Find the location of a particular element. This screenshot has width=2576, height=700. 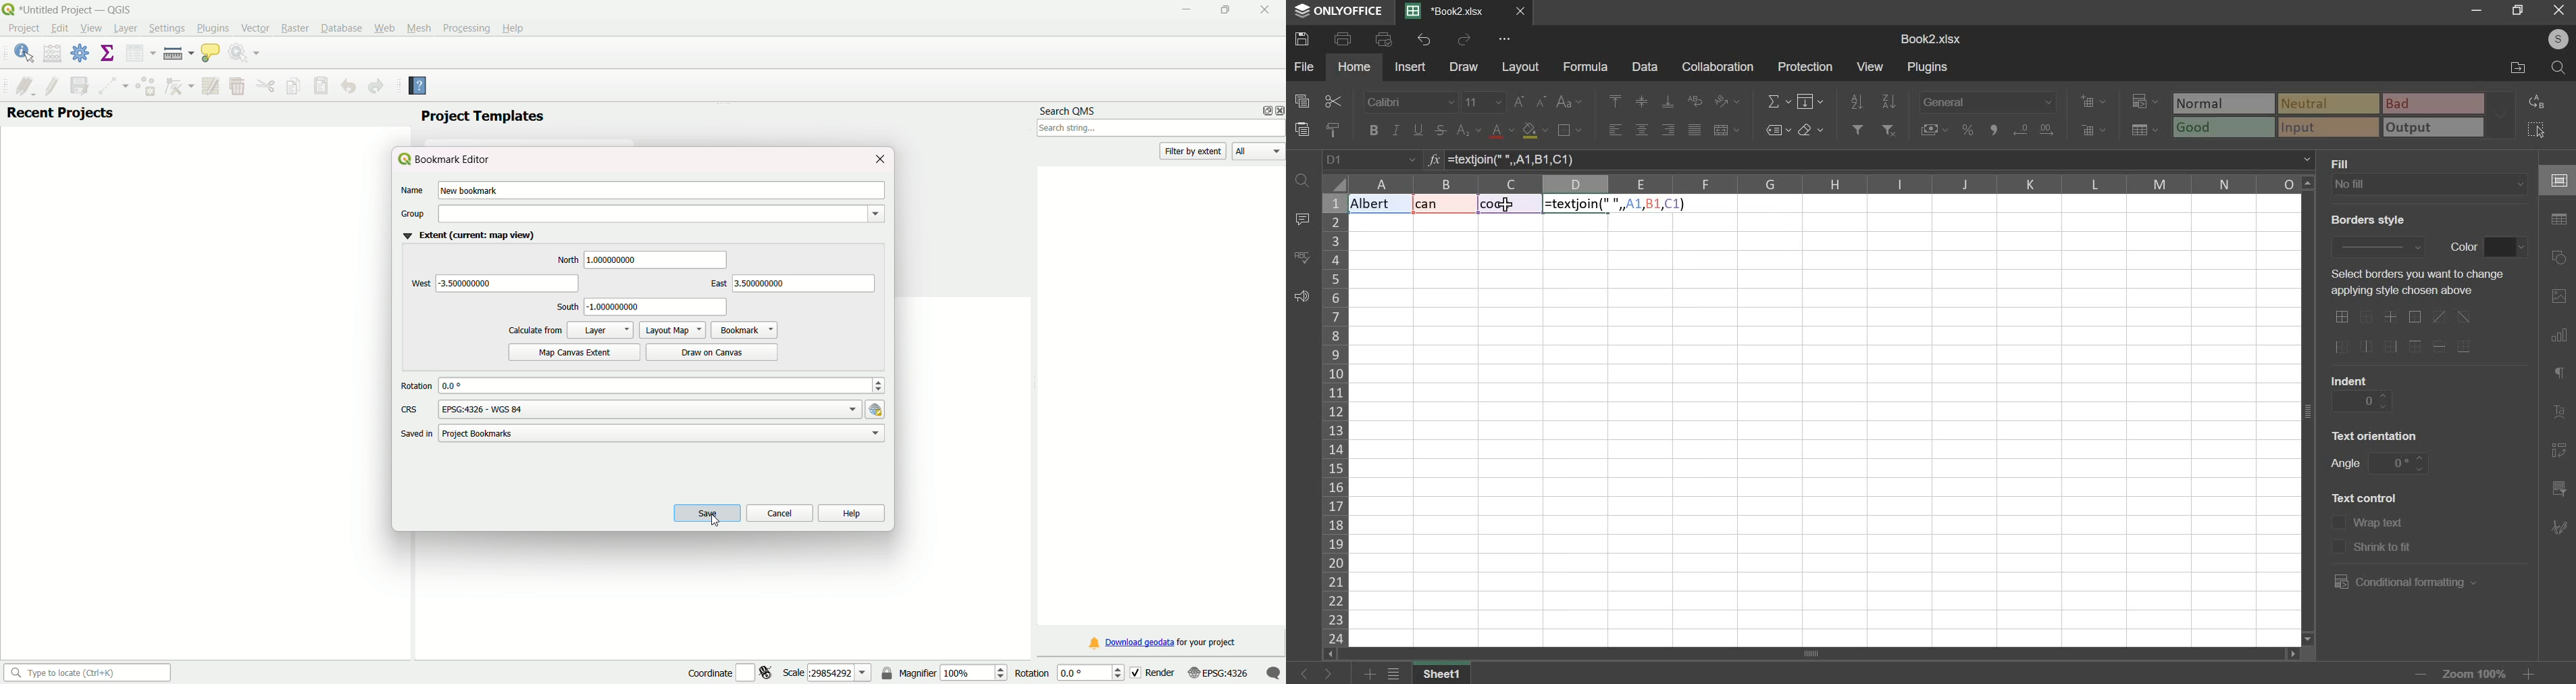

increase decimals is located at coordinates (2021, 128).